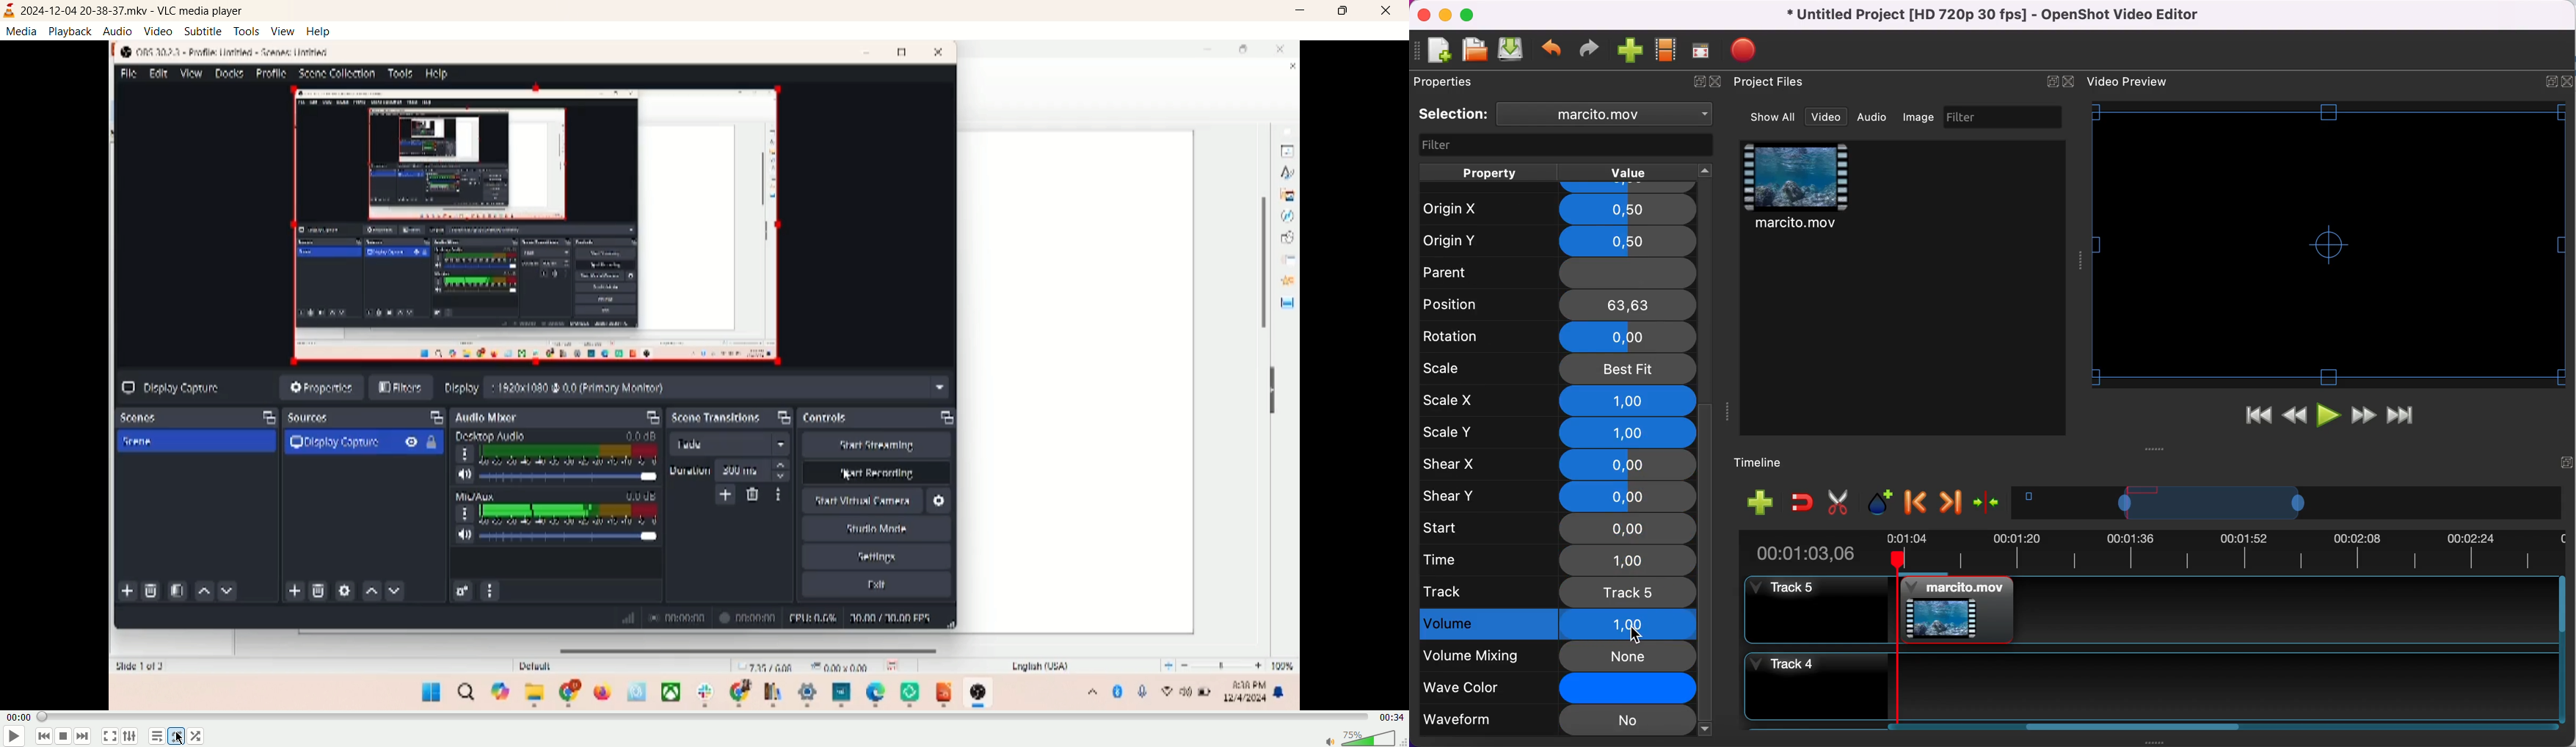  Describe the element at coordinates (1553, 51) in the screenshot. I see `undo` at that location.